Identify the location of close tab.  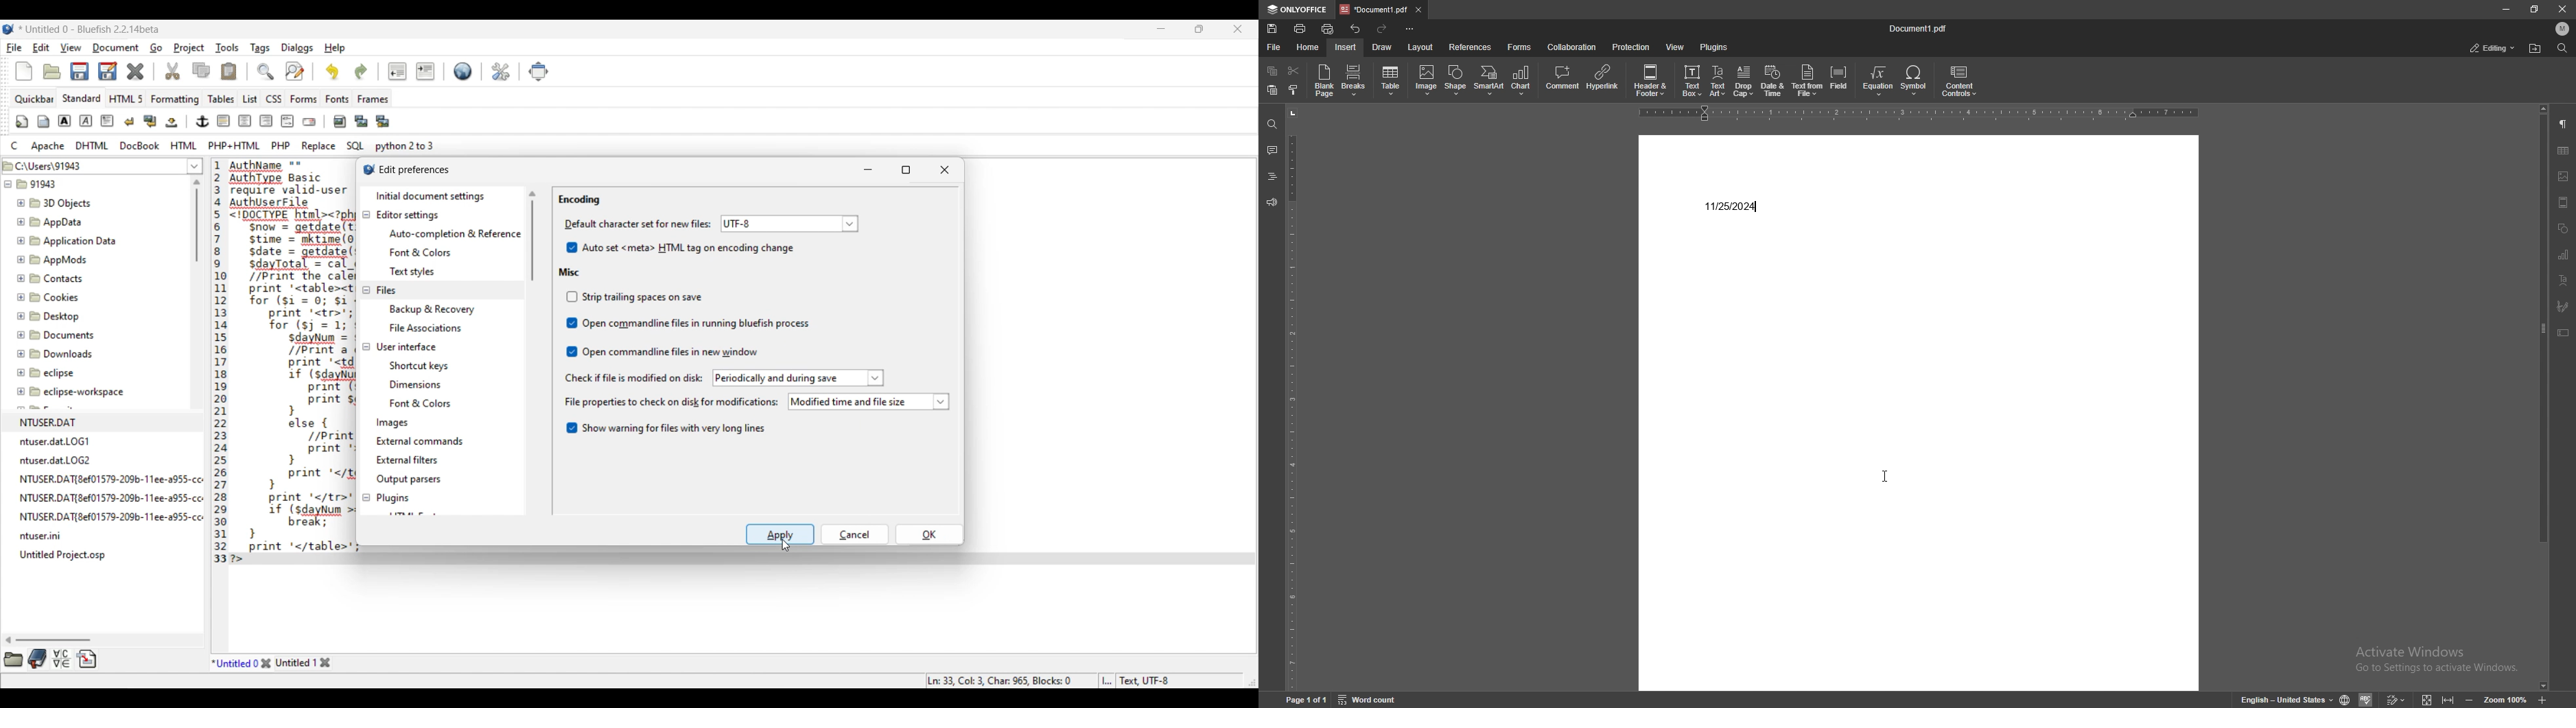
(1418, 10).